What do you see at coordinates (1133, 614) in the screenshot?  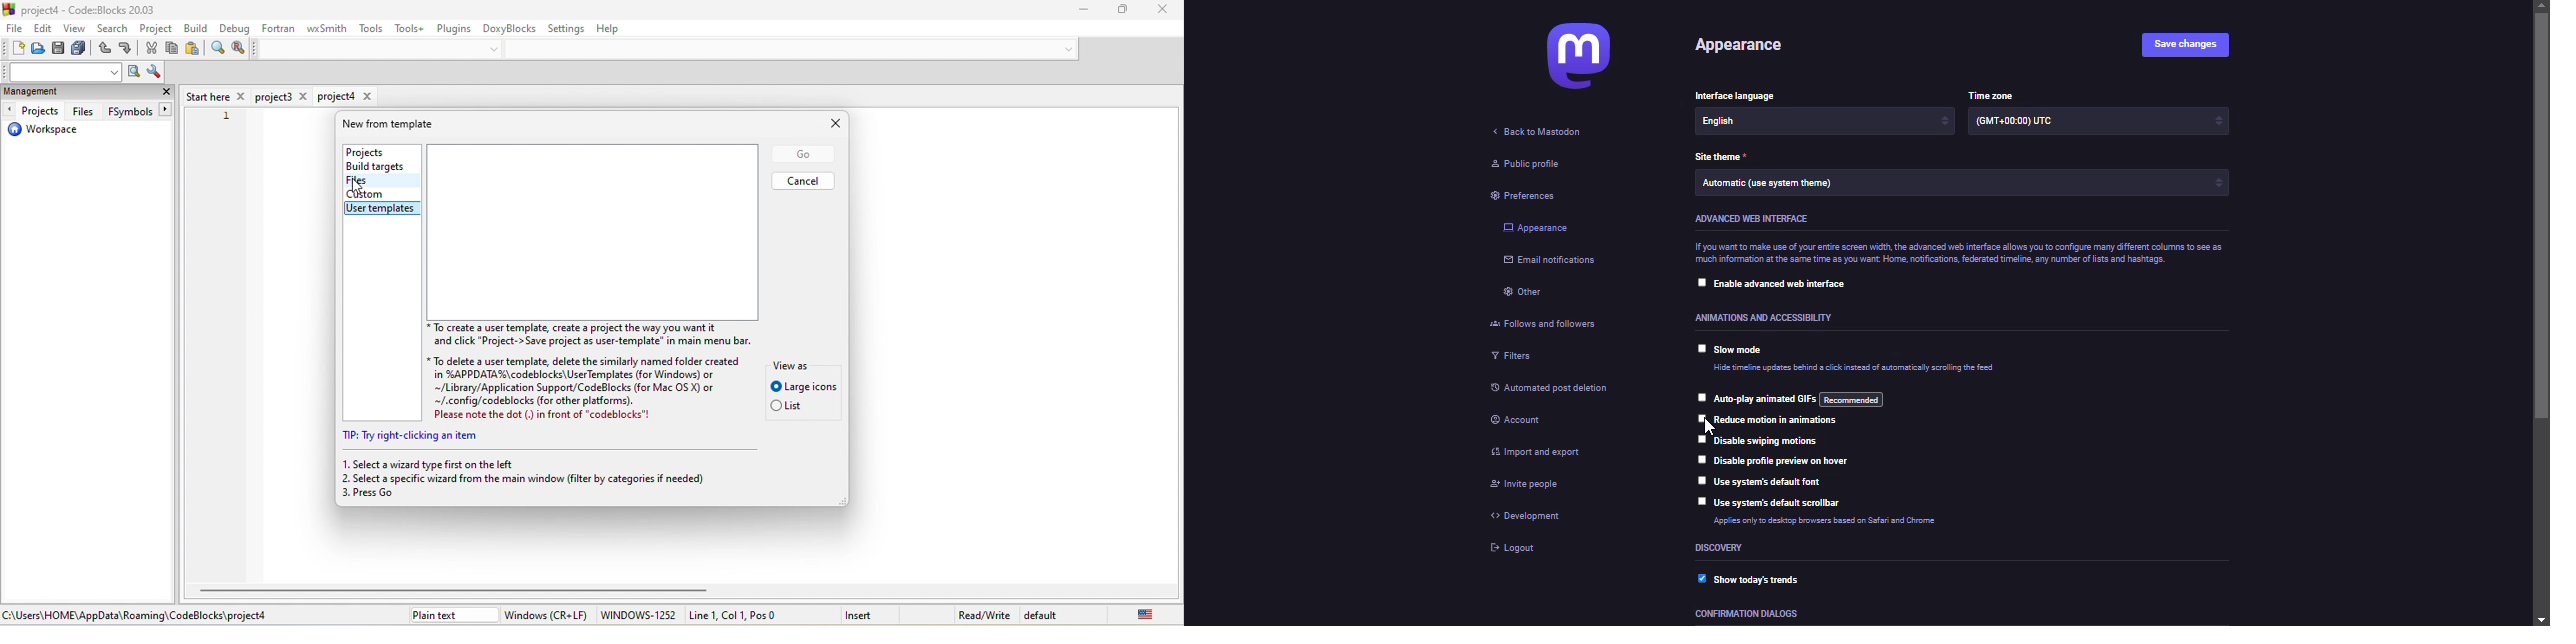 I see `united state` at bounding box center [1133, 614].